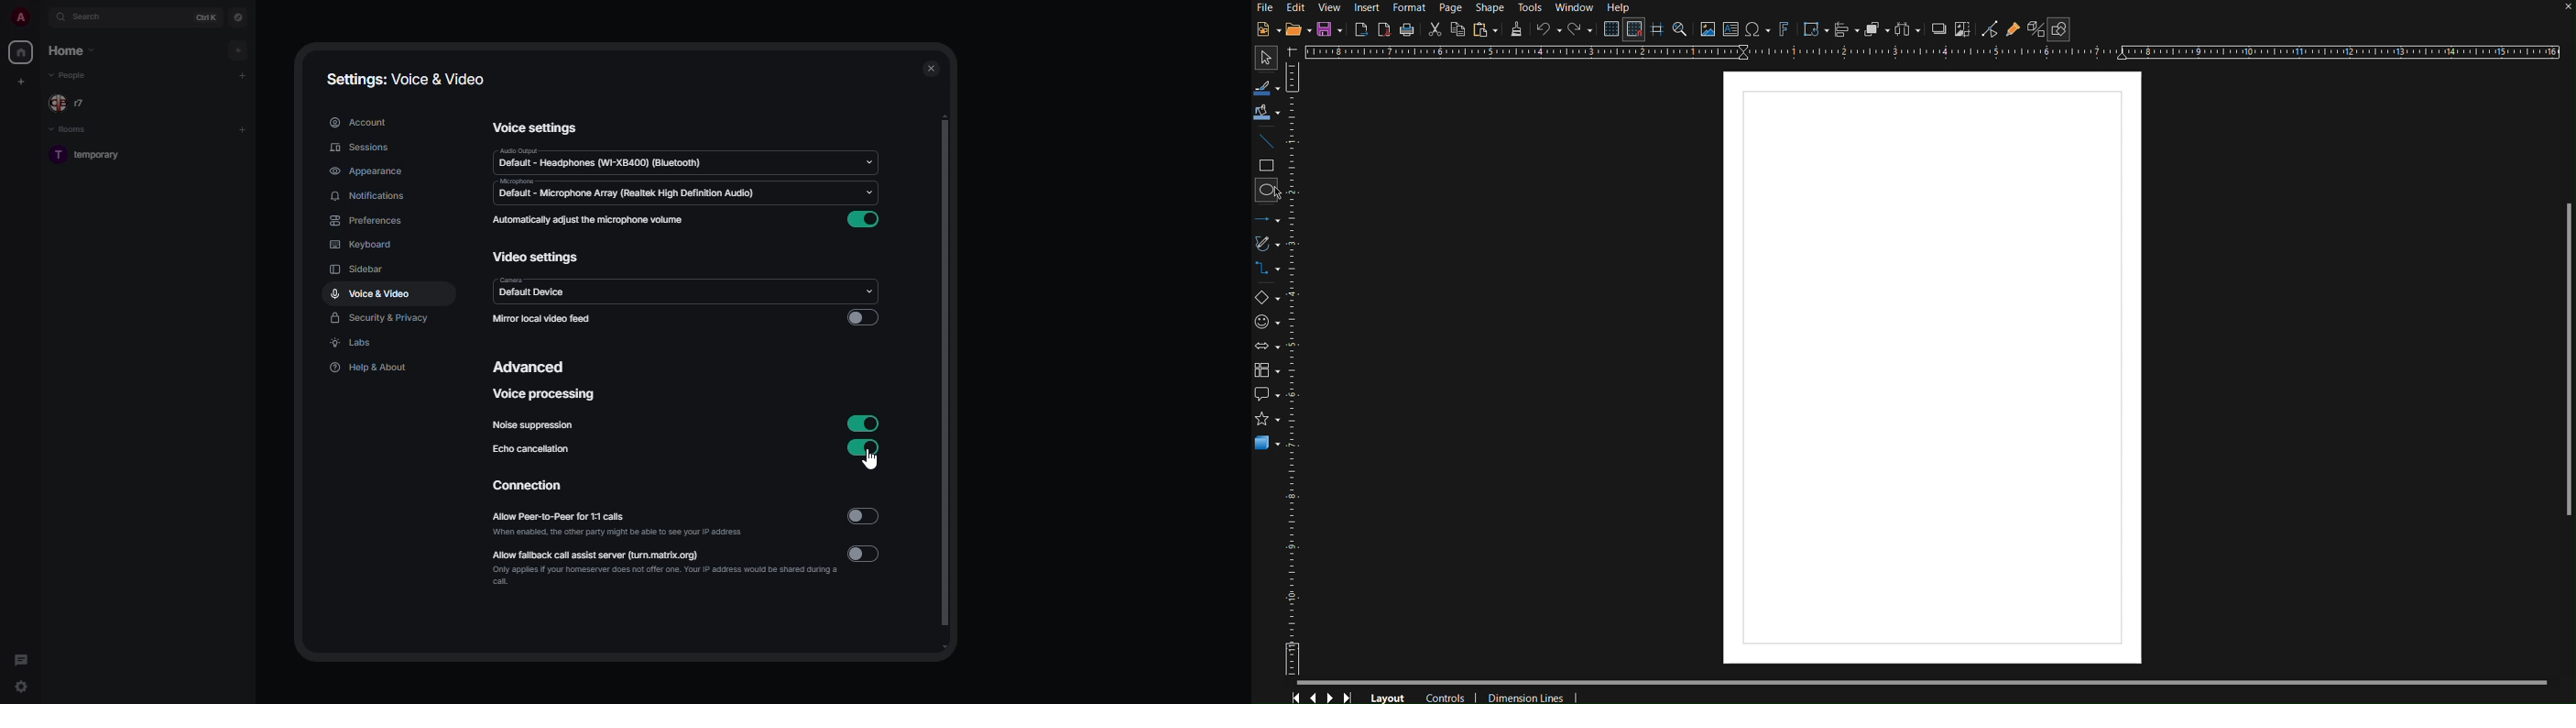 Image resolution: width=2576 pixels, height=728 pixels. What do you see at coordinates (1784, 30) in the screenshot?
I see `Insert Fontworks` at bounding box center [1784, 30].